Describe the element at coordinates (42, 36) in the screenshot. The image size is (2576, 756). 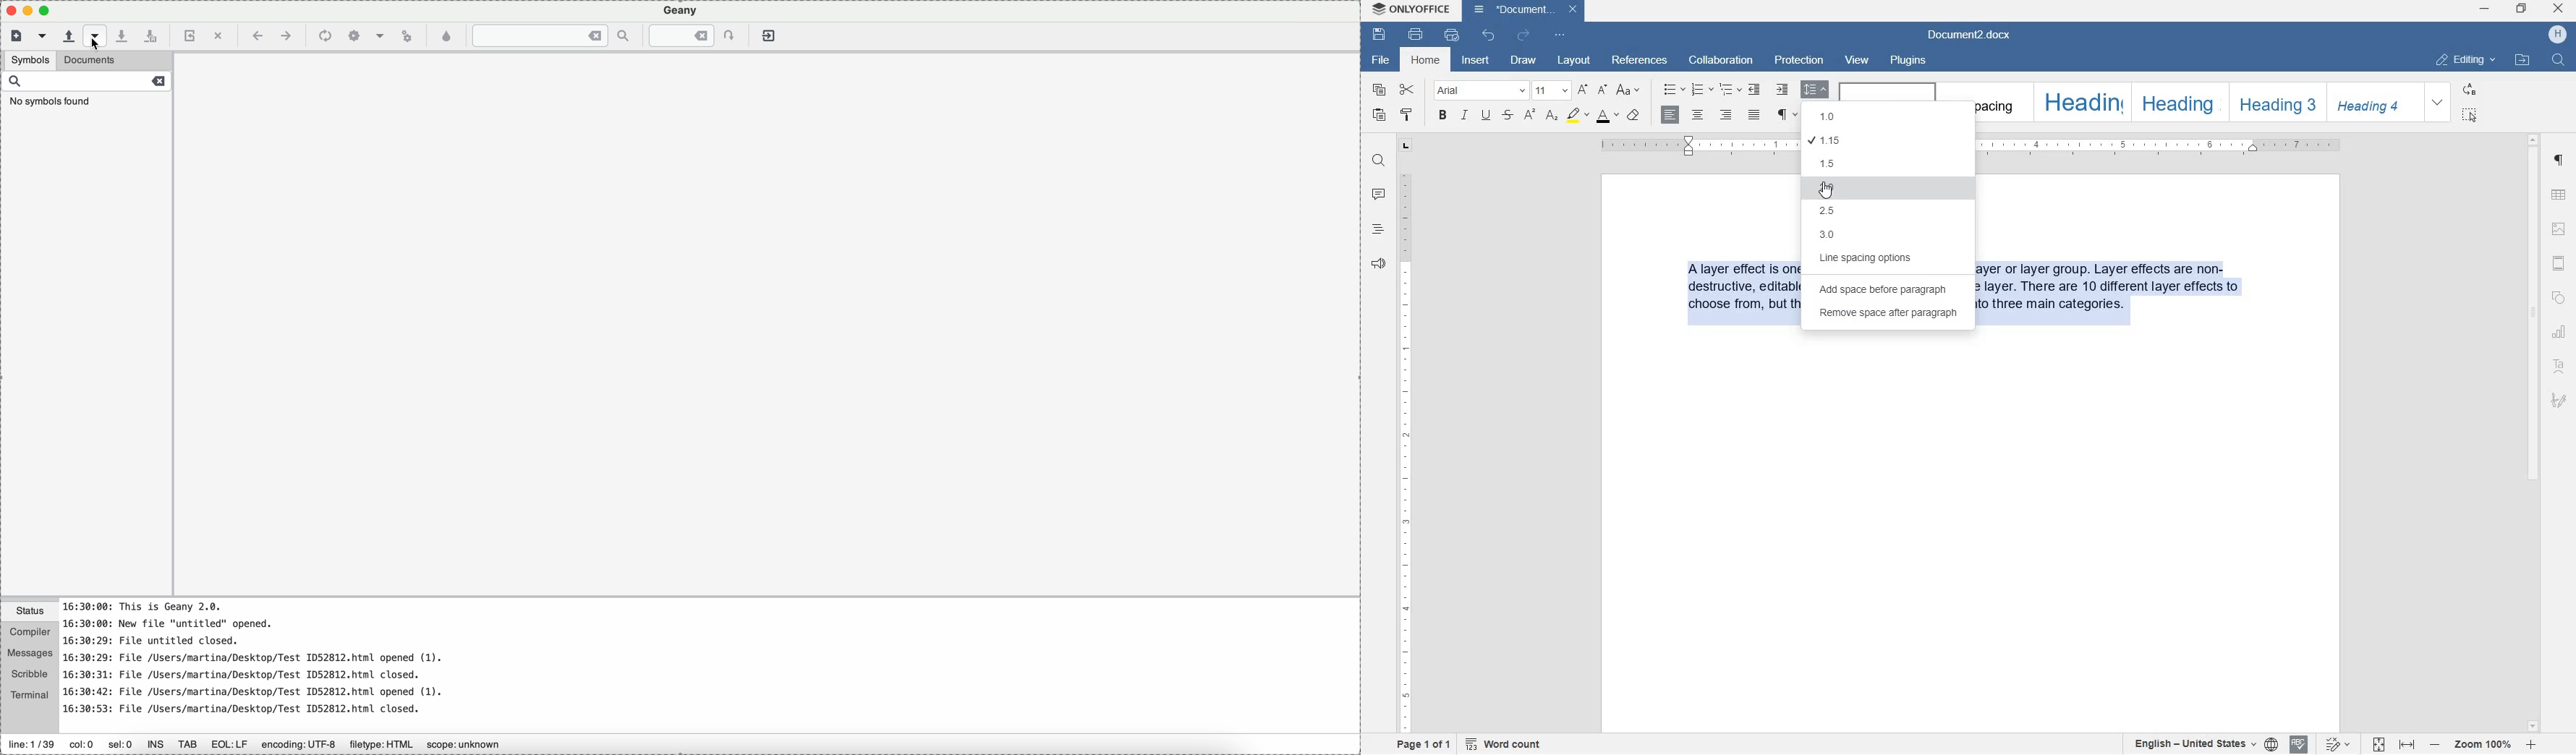
I see `new file from template` at that location.